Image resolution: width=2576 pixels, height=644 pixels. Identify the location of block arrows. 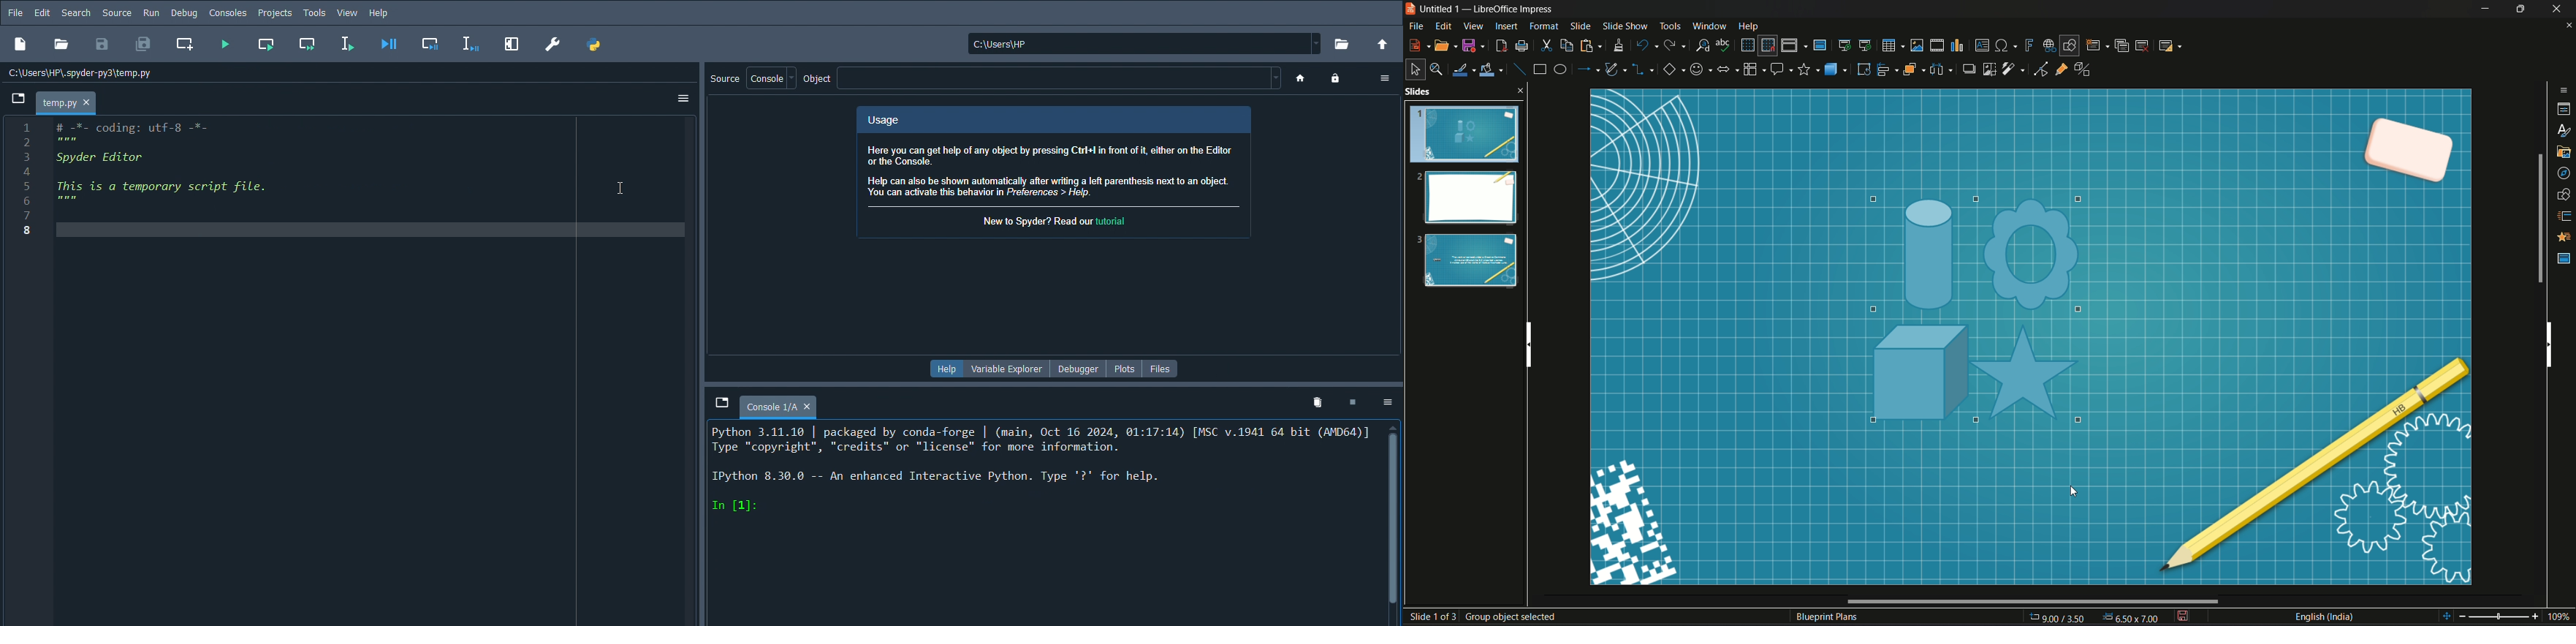
(1727, 71).